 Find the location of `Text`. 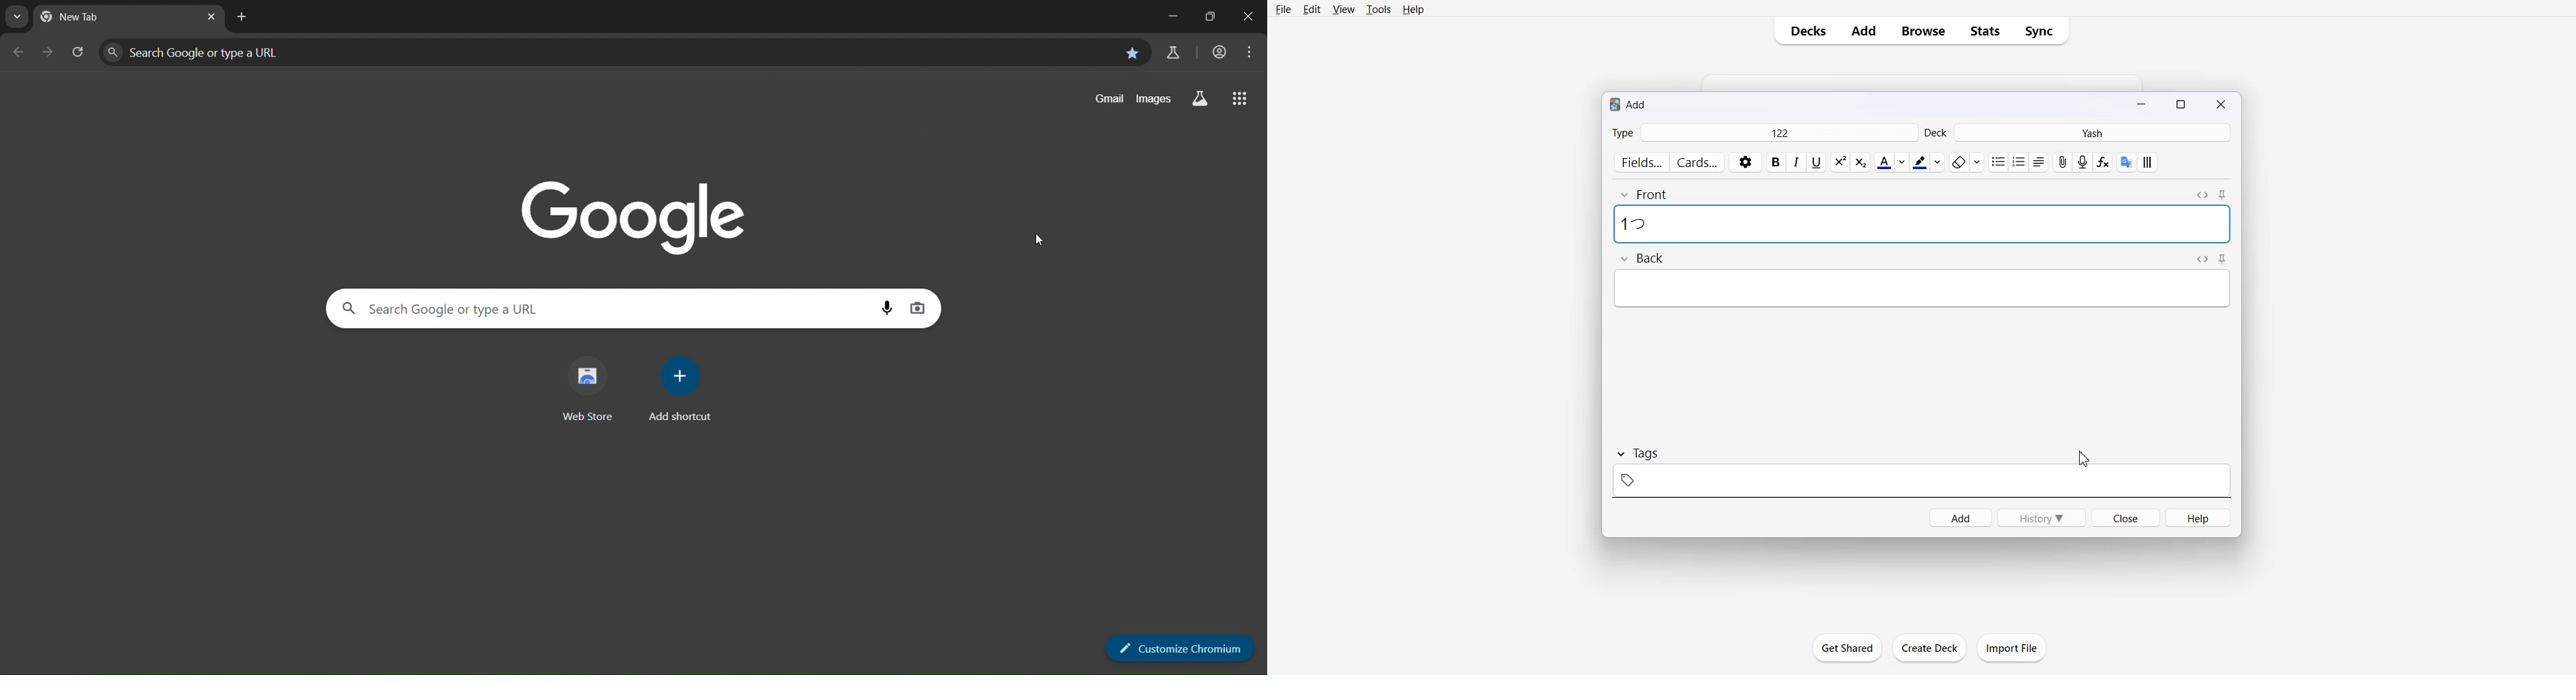

Text is located at coordinates (1628, 104).